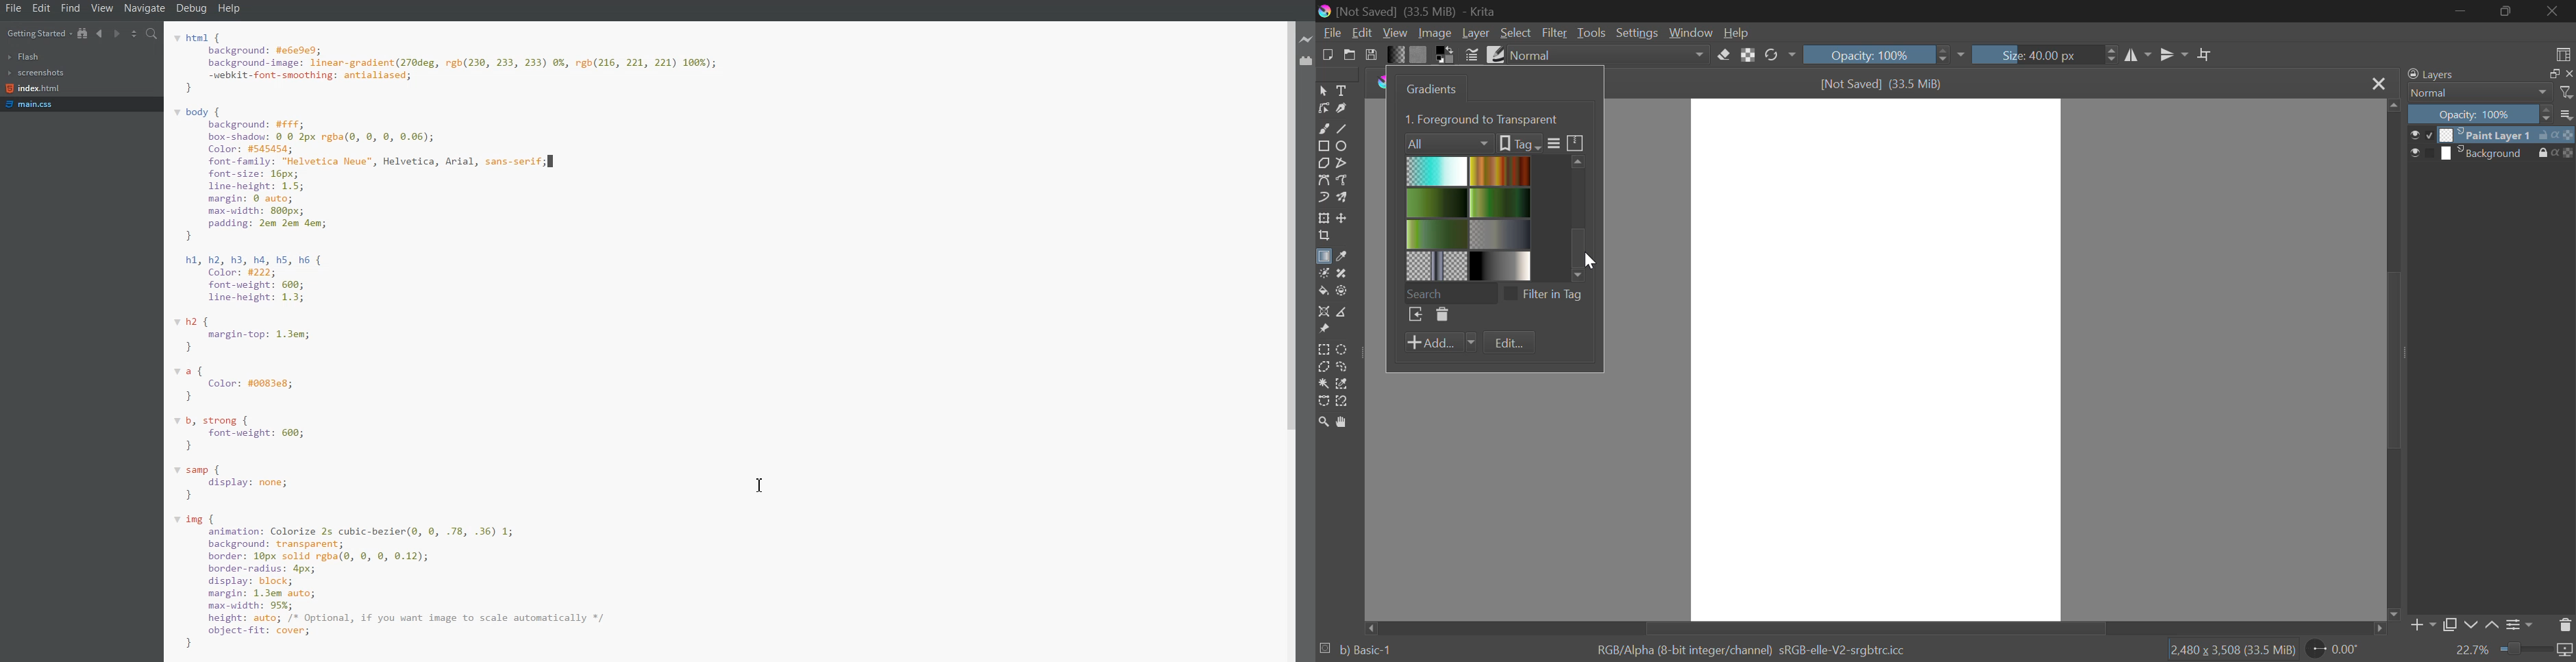 The height and width of the screenshot is (672, 2576). I want to click on preview, so click(2422, 135).